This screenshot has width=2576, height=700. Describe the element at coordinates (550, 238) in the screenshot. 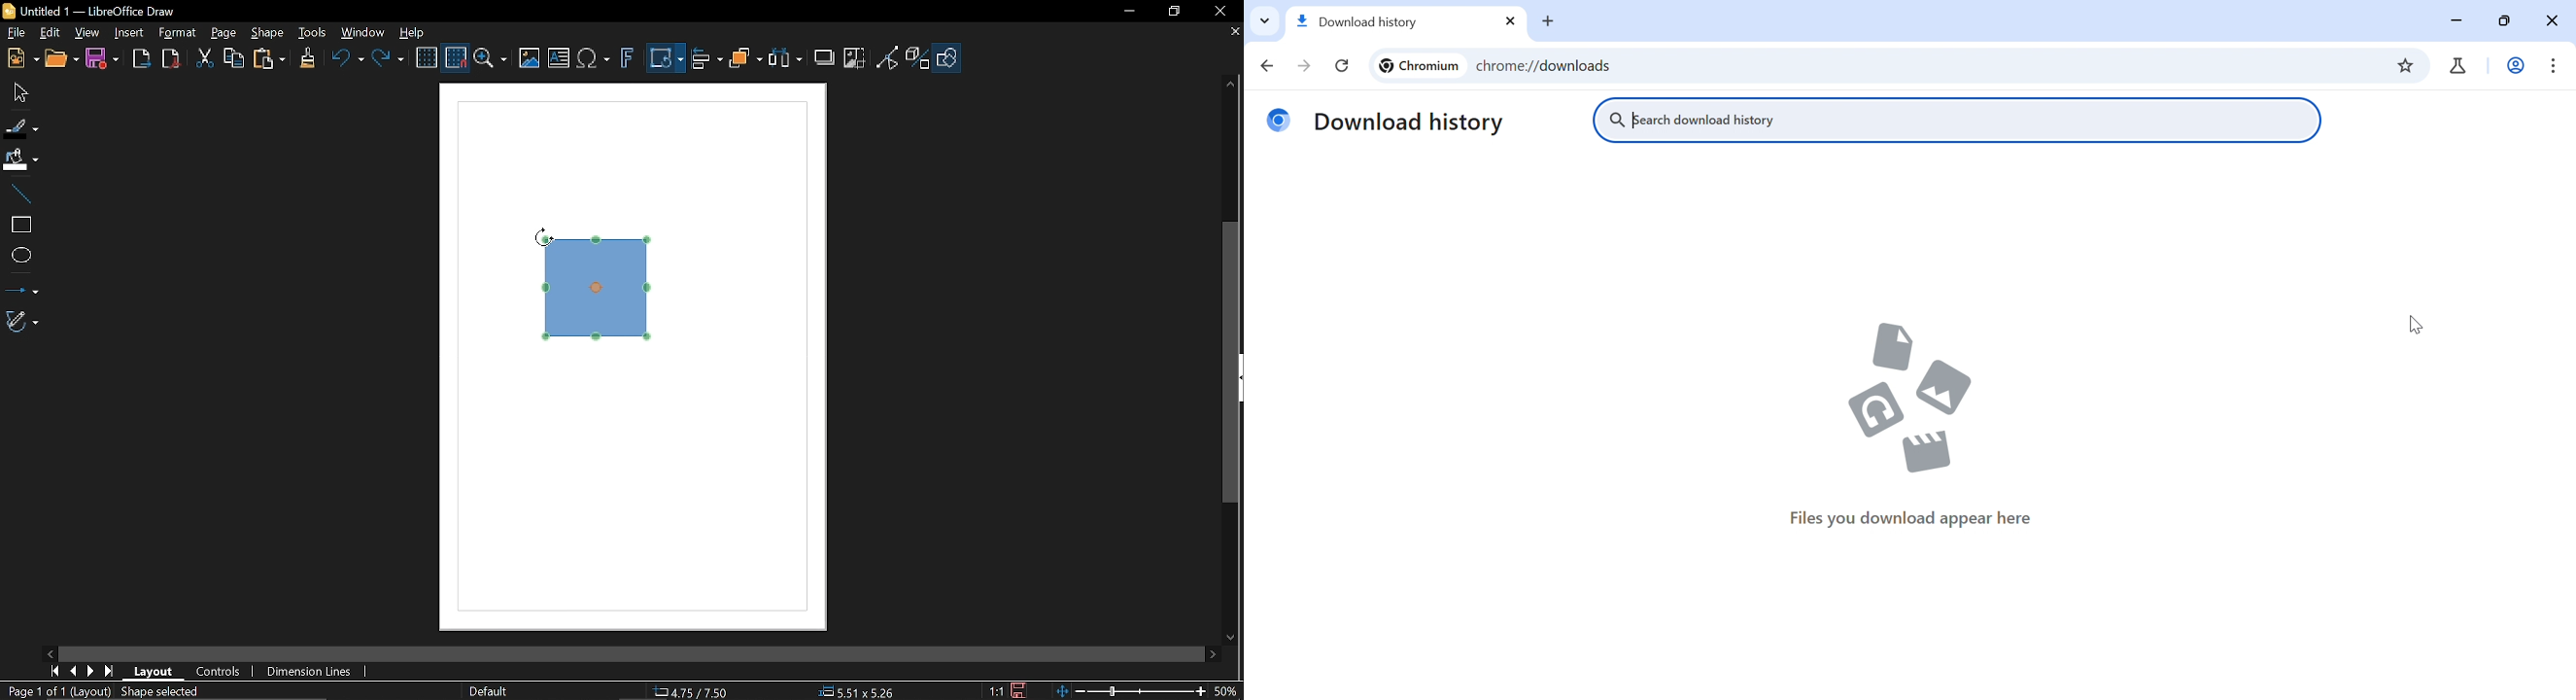

I see `Cursor` at that location.